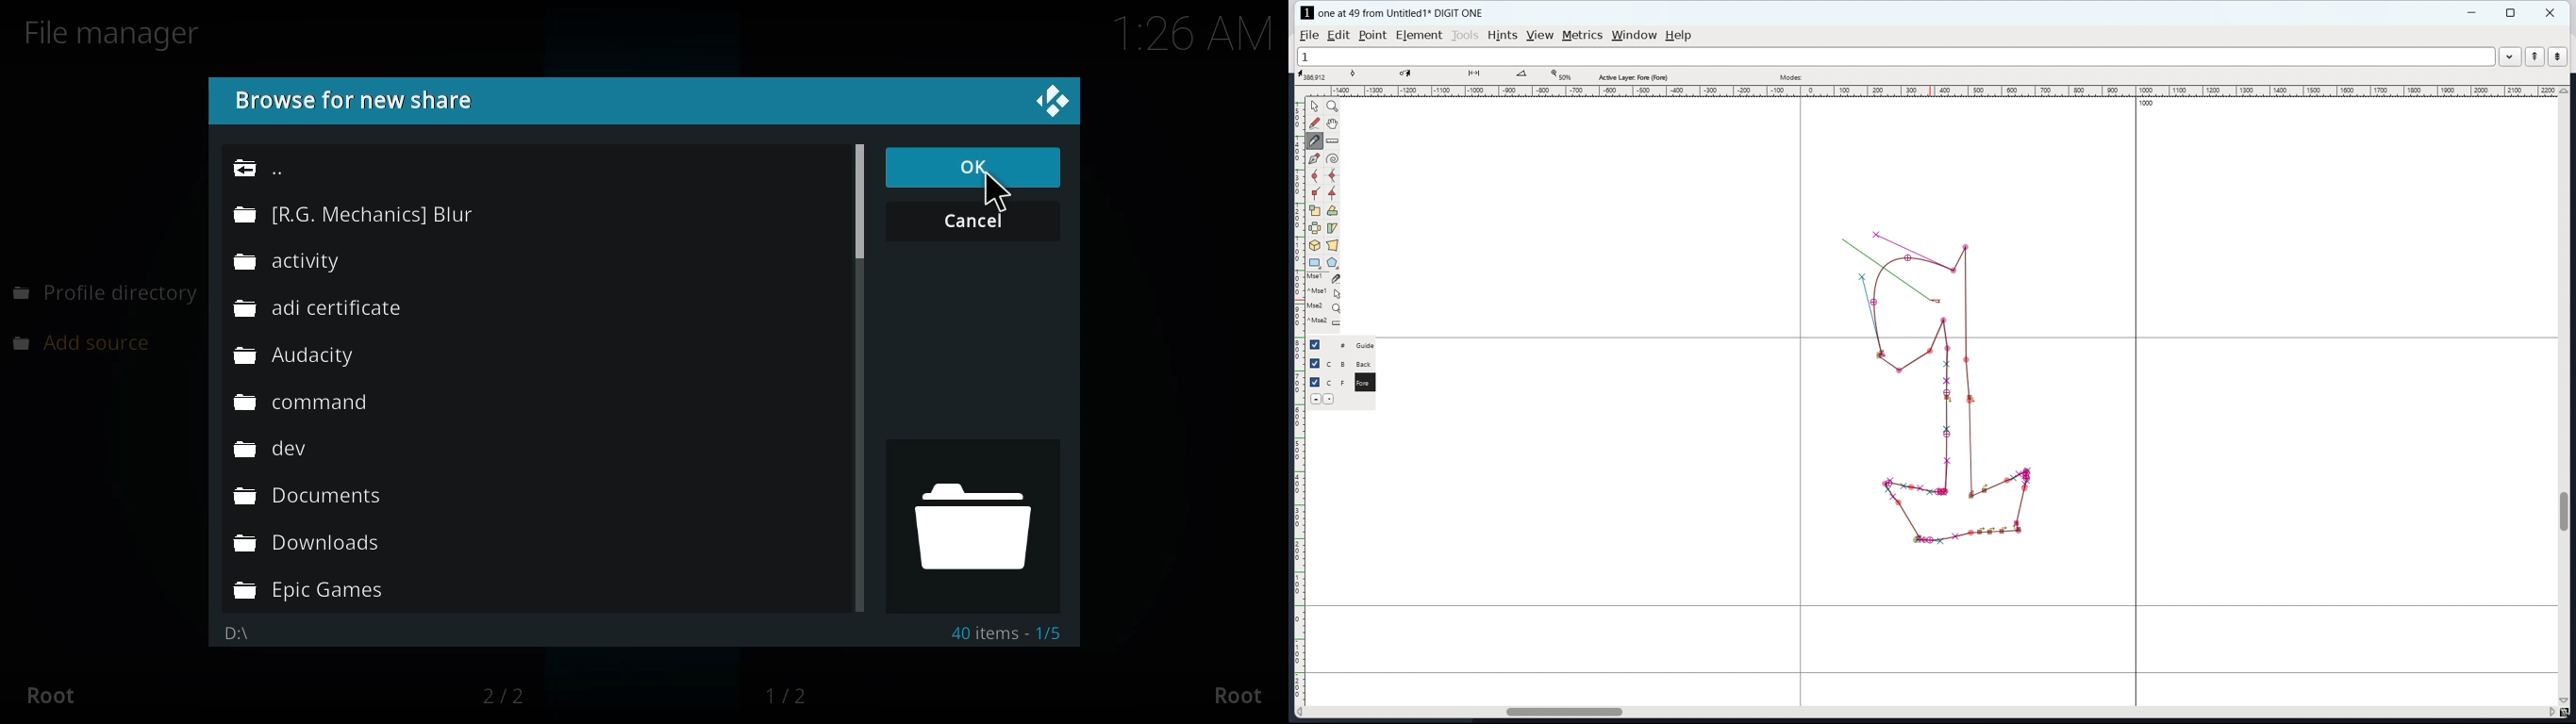  I want to click on cursor, so click(1002, 194).